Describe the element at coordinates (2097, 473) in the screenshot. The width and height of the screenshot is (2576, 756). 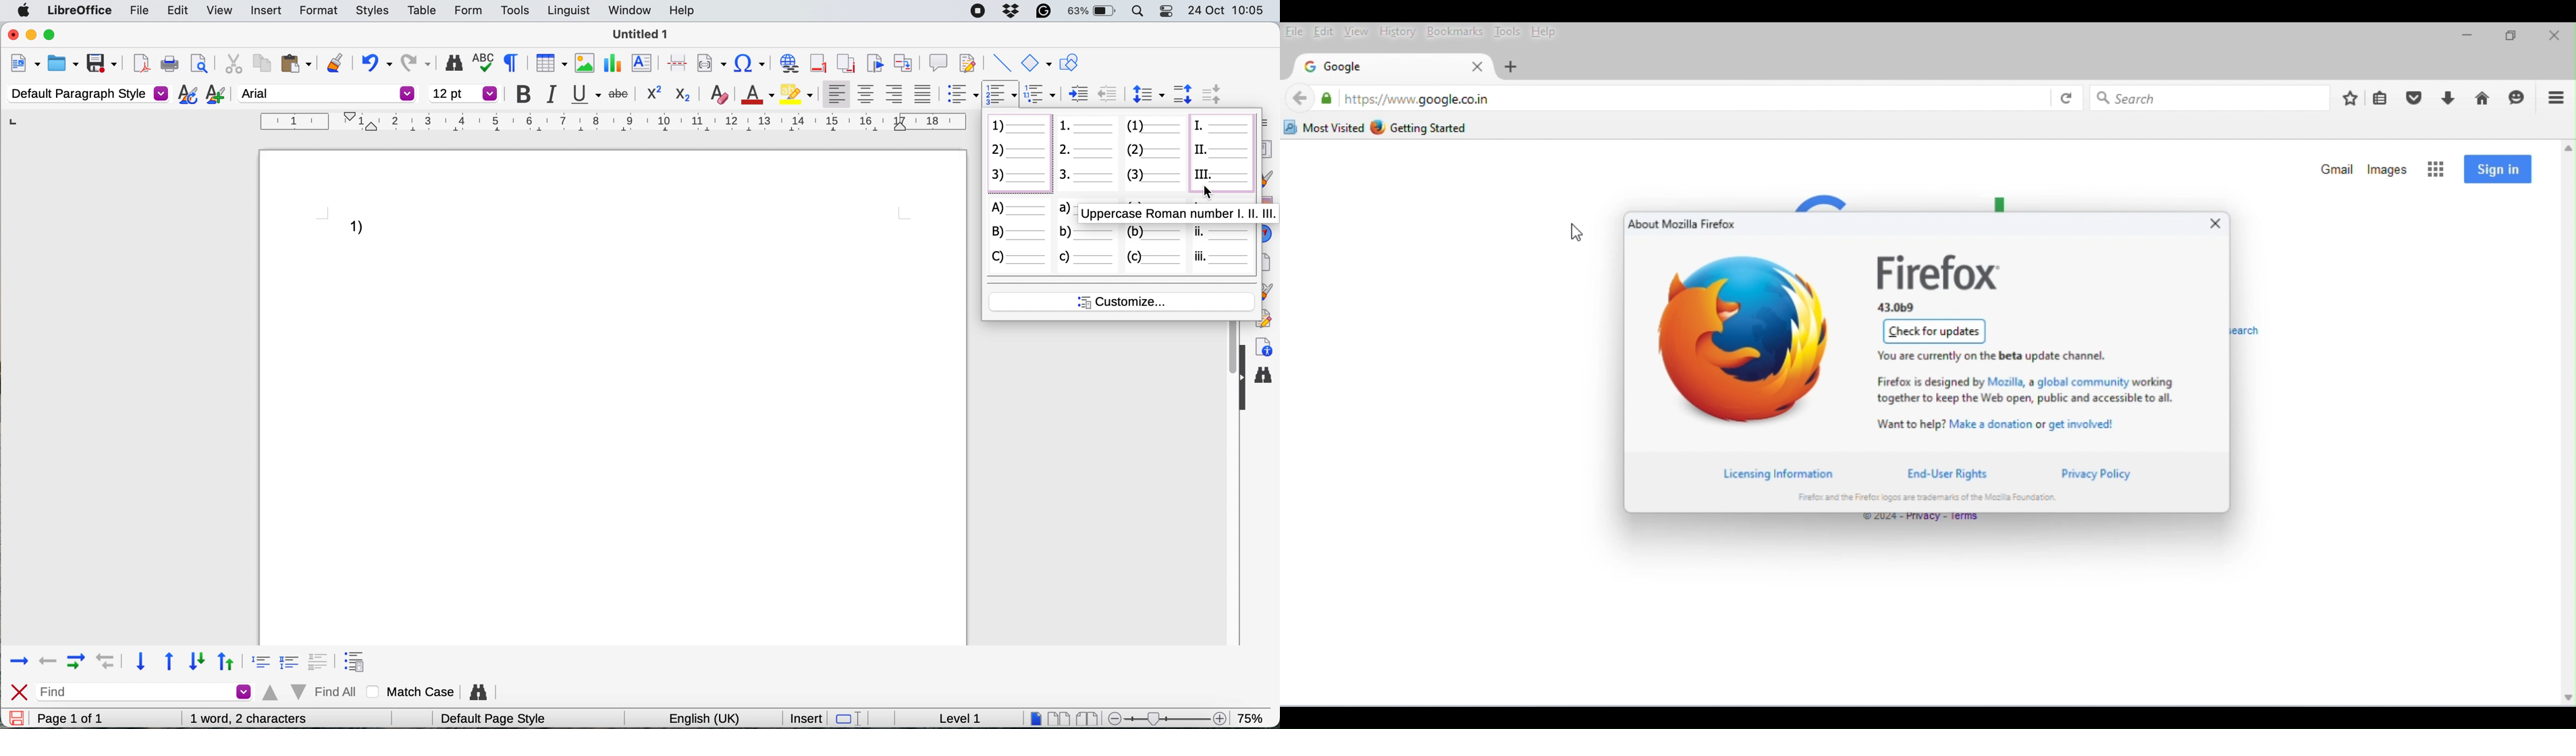
I see `privacy policy` at that location.